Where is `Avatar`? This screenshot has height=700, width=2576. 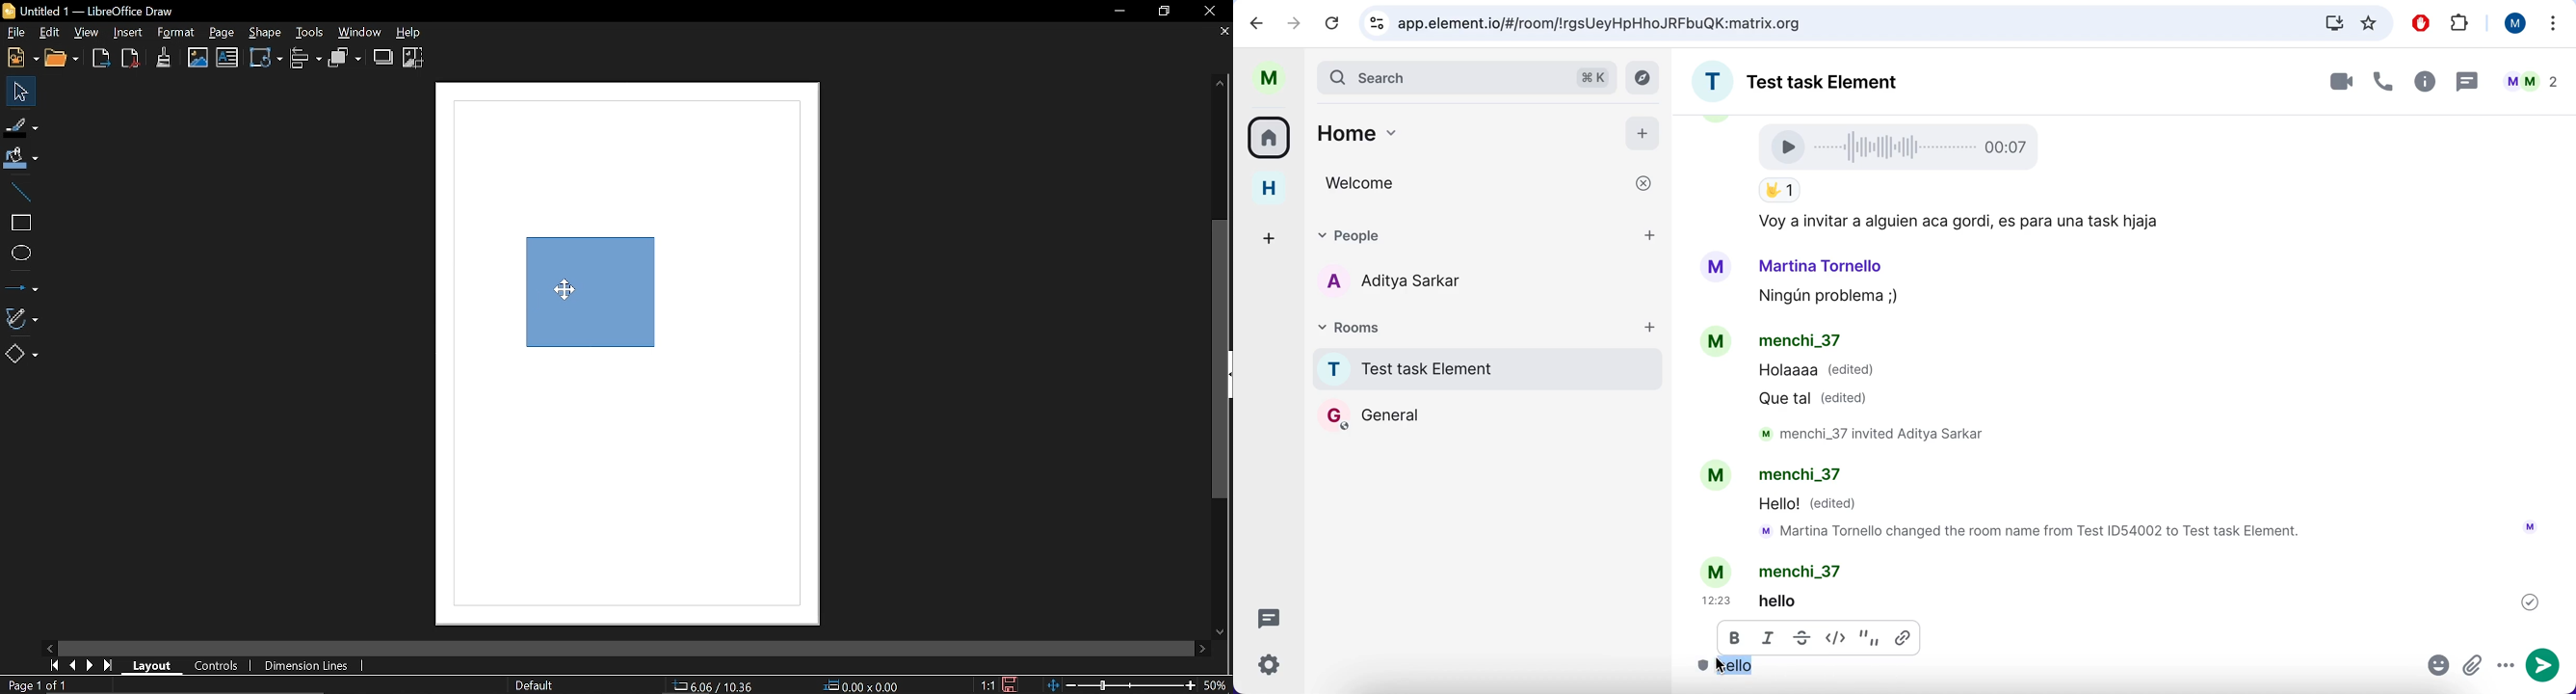
Avatar is located at coordinates (1715, 476).